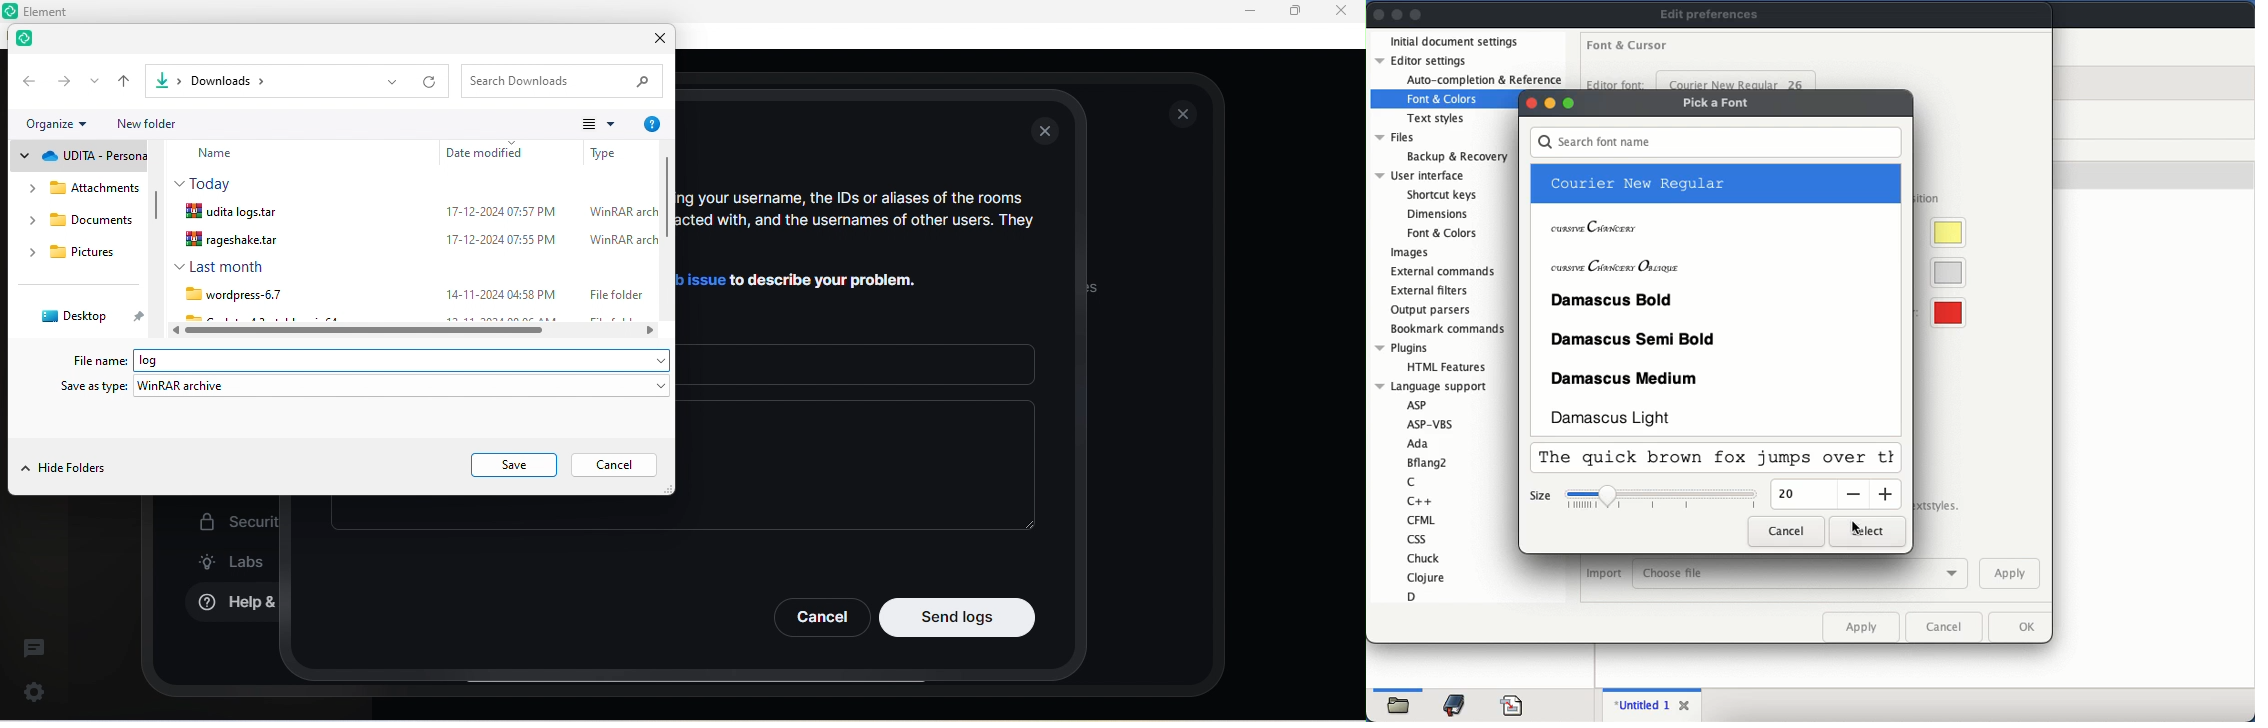 Image resolution: width=2268 pixels, height=728 pixels. What do you see at coordinates (1688, 706) in the screenshot?
I see `close` at bounding box center [1688, 706].